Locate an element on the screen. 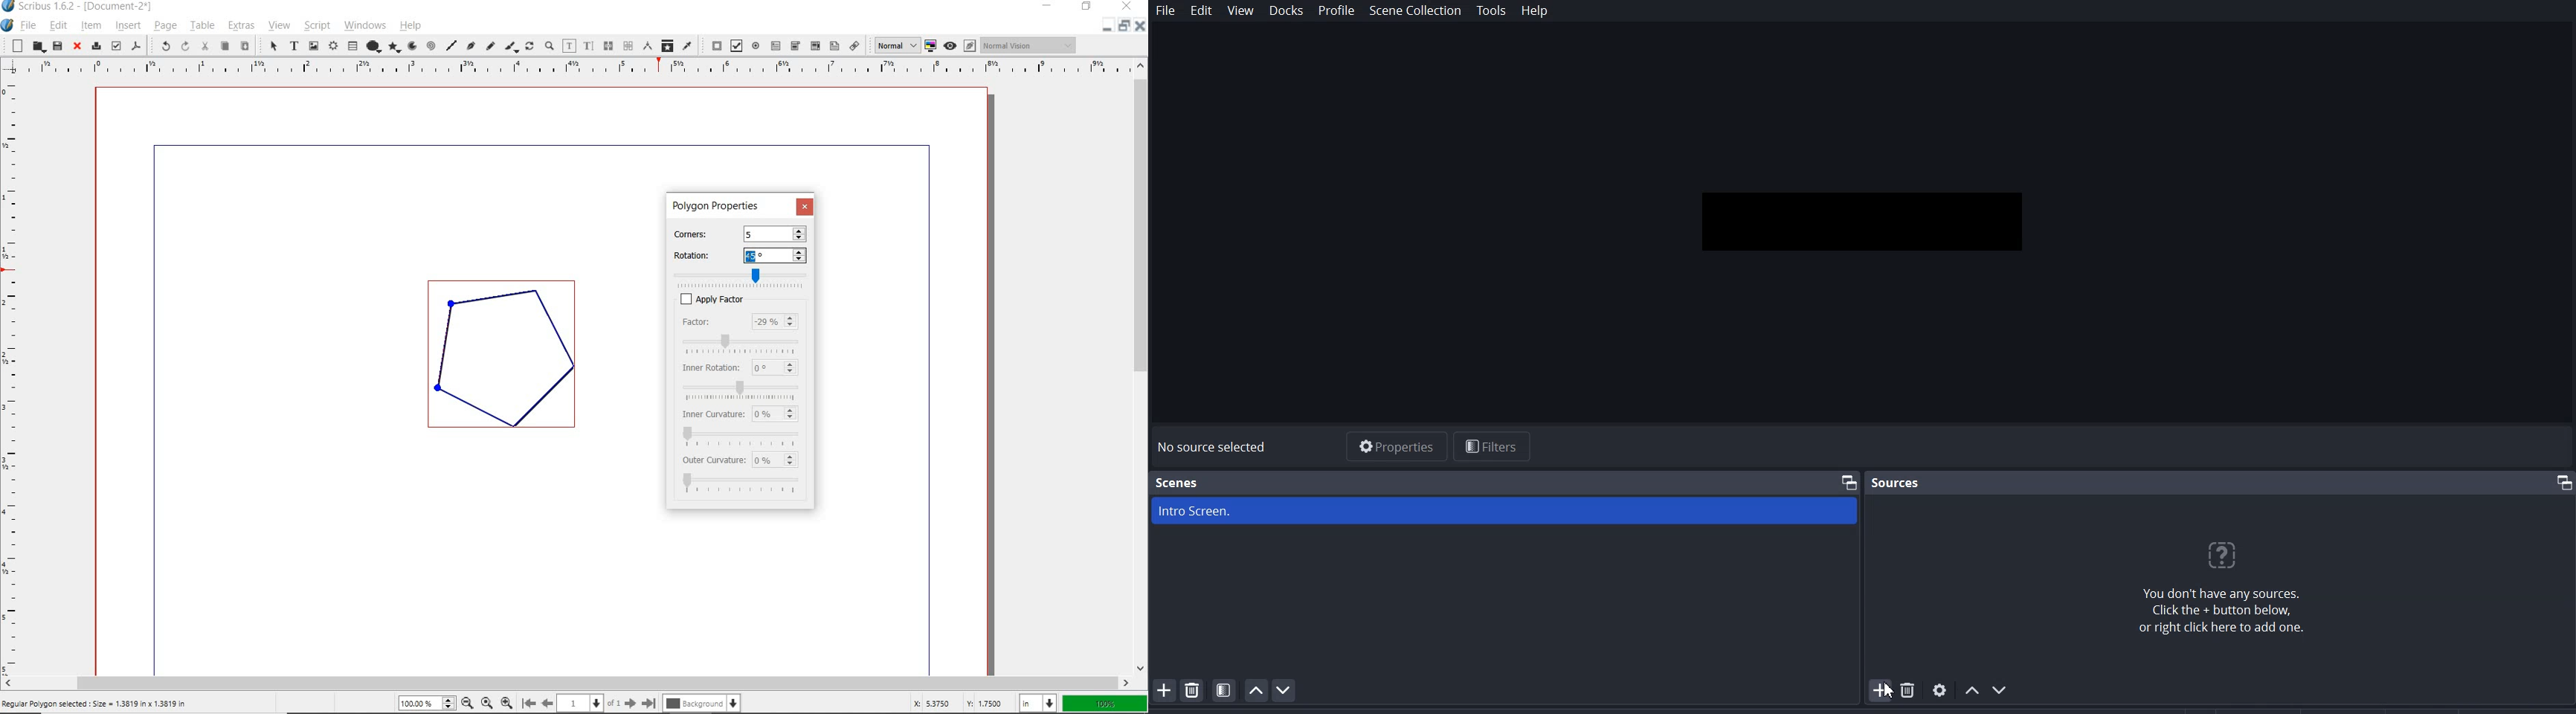 The height and width of the screenshot is (728, 2576). Restore is located at coordinates (1124, 27).